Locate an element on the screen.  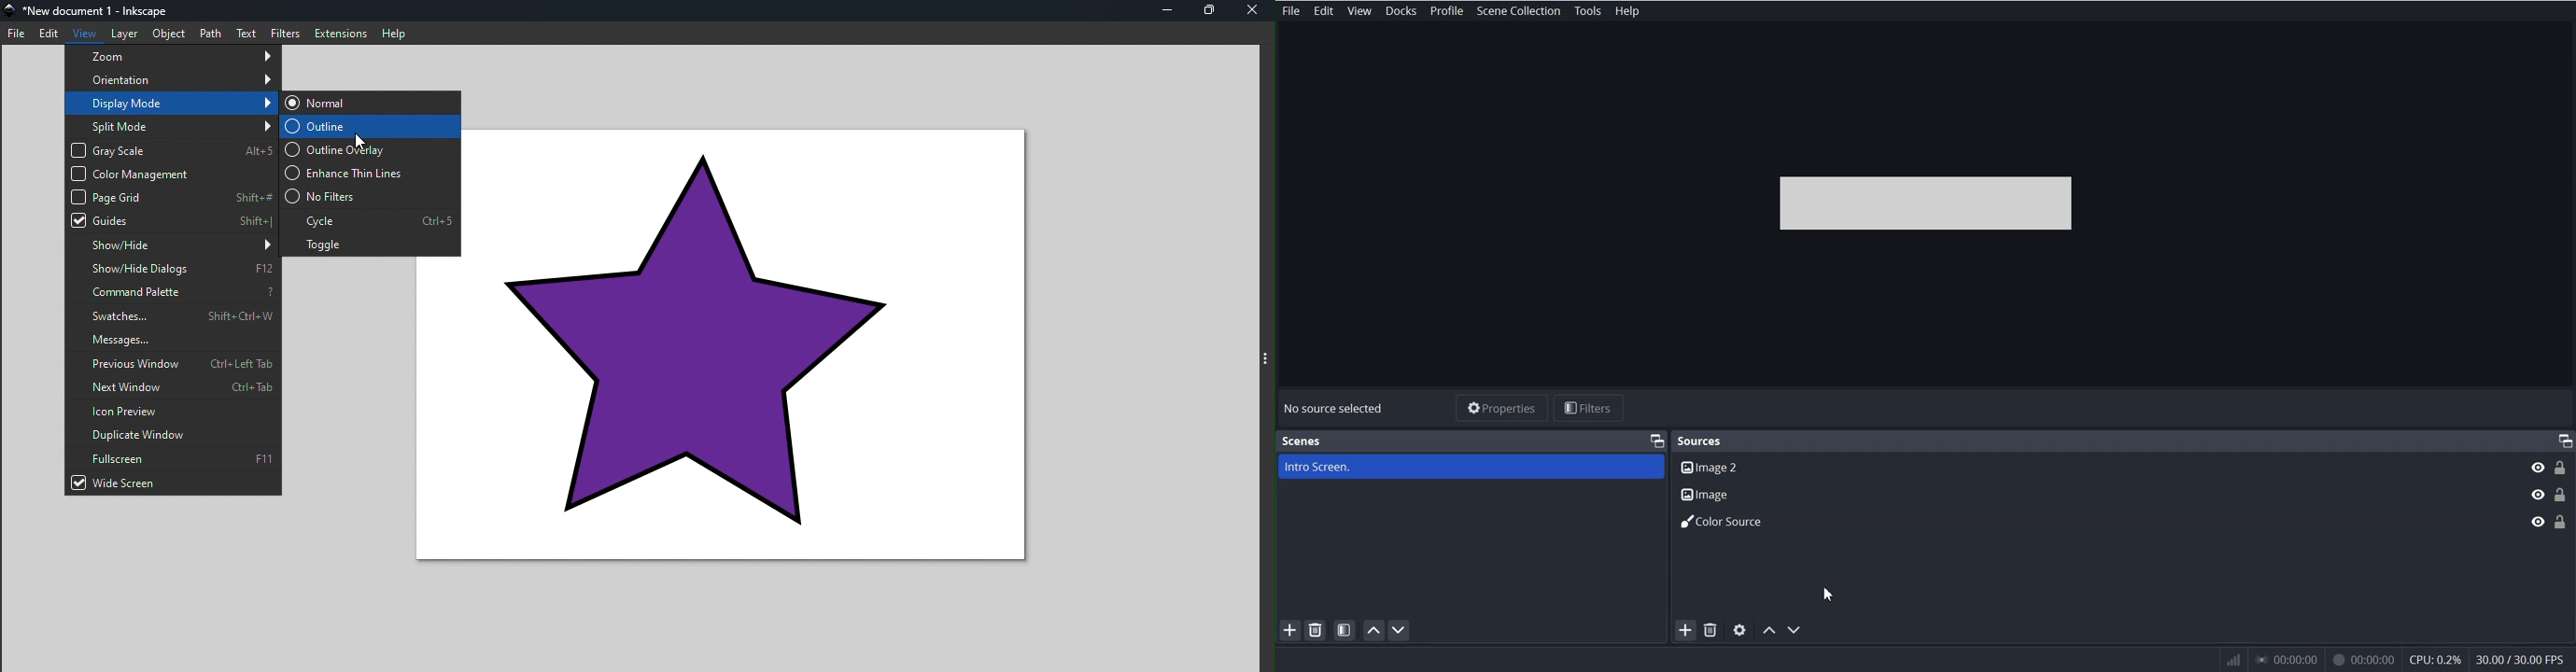
Lock is located at coordinates (2562, 492).